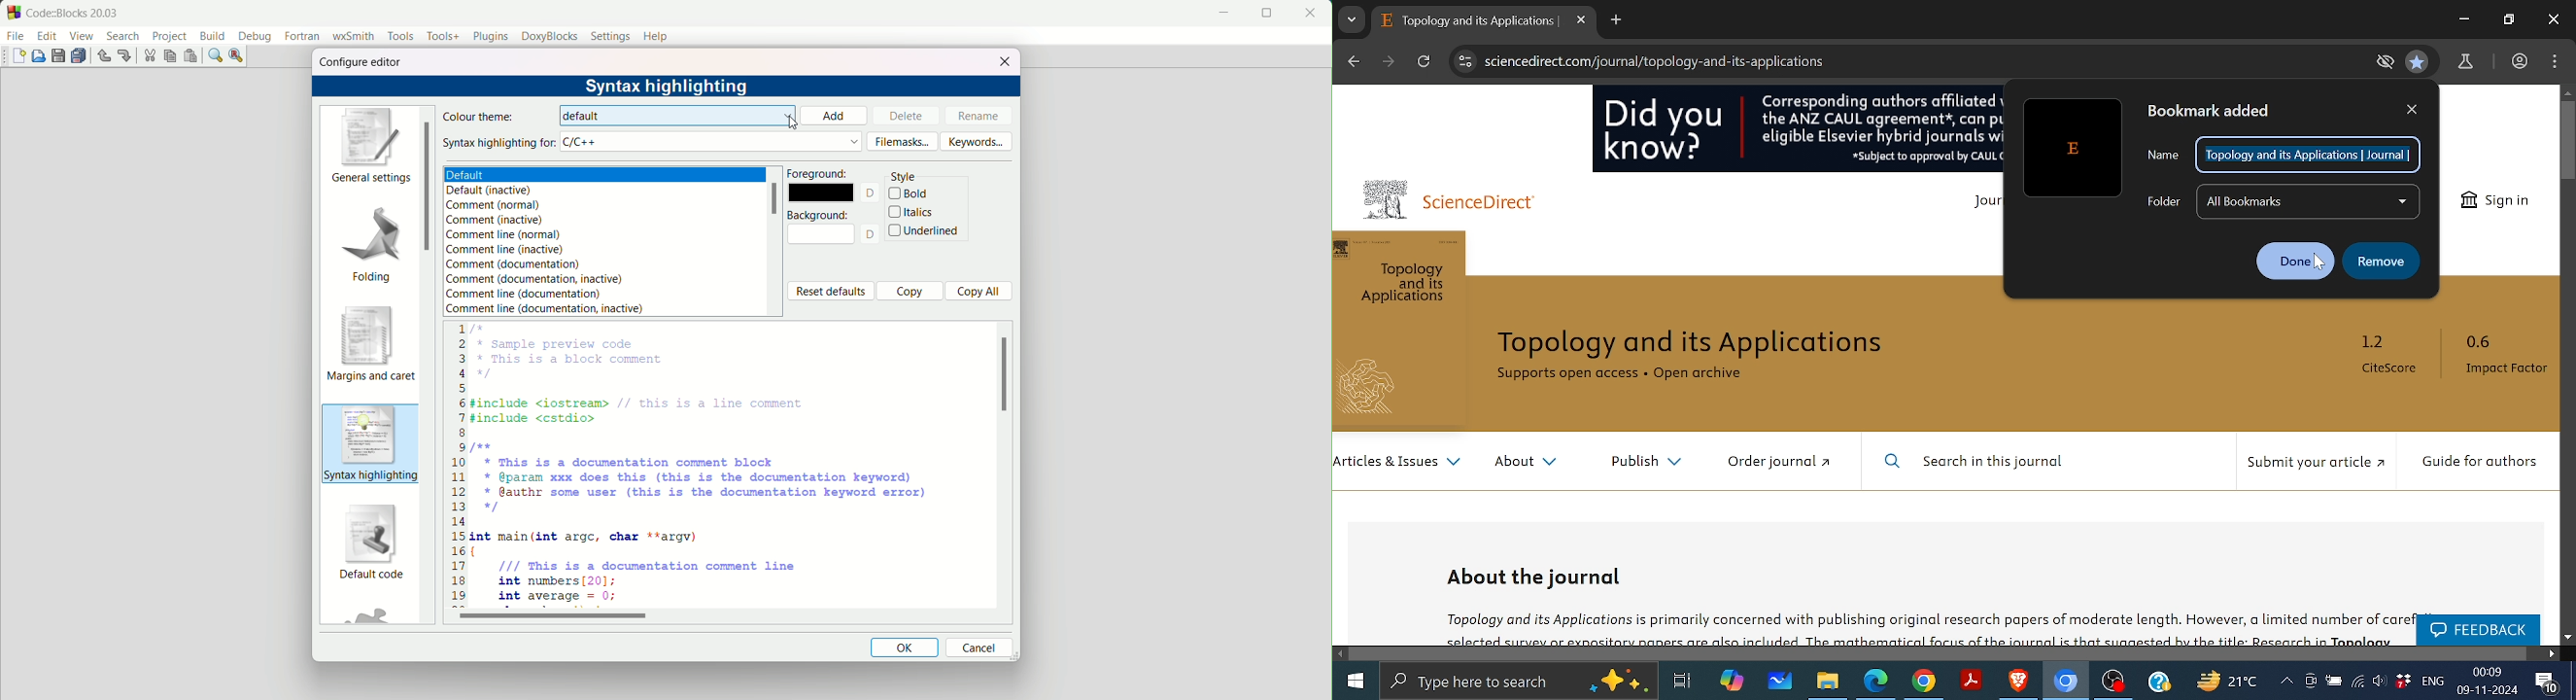 This screenshot has width=2576, height=700. What do you see at coordinates (1537, 576) in the screenshot?
I see `about the journal` at bounding box center [1537, 576].